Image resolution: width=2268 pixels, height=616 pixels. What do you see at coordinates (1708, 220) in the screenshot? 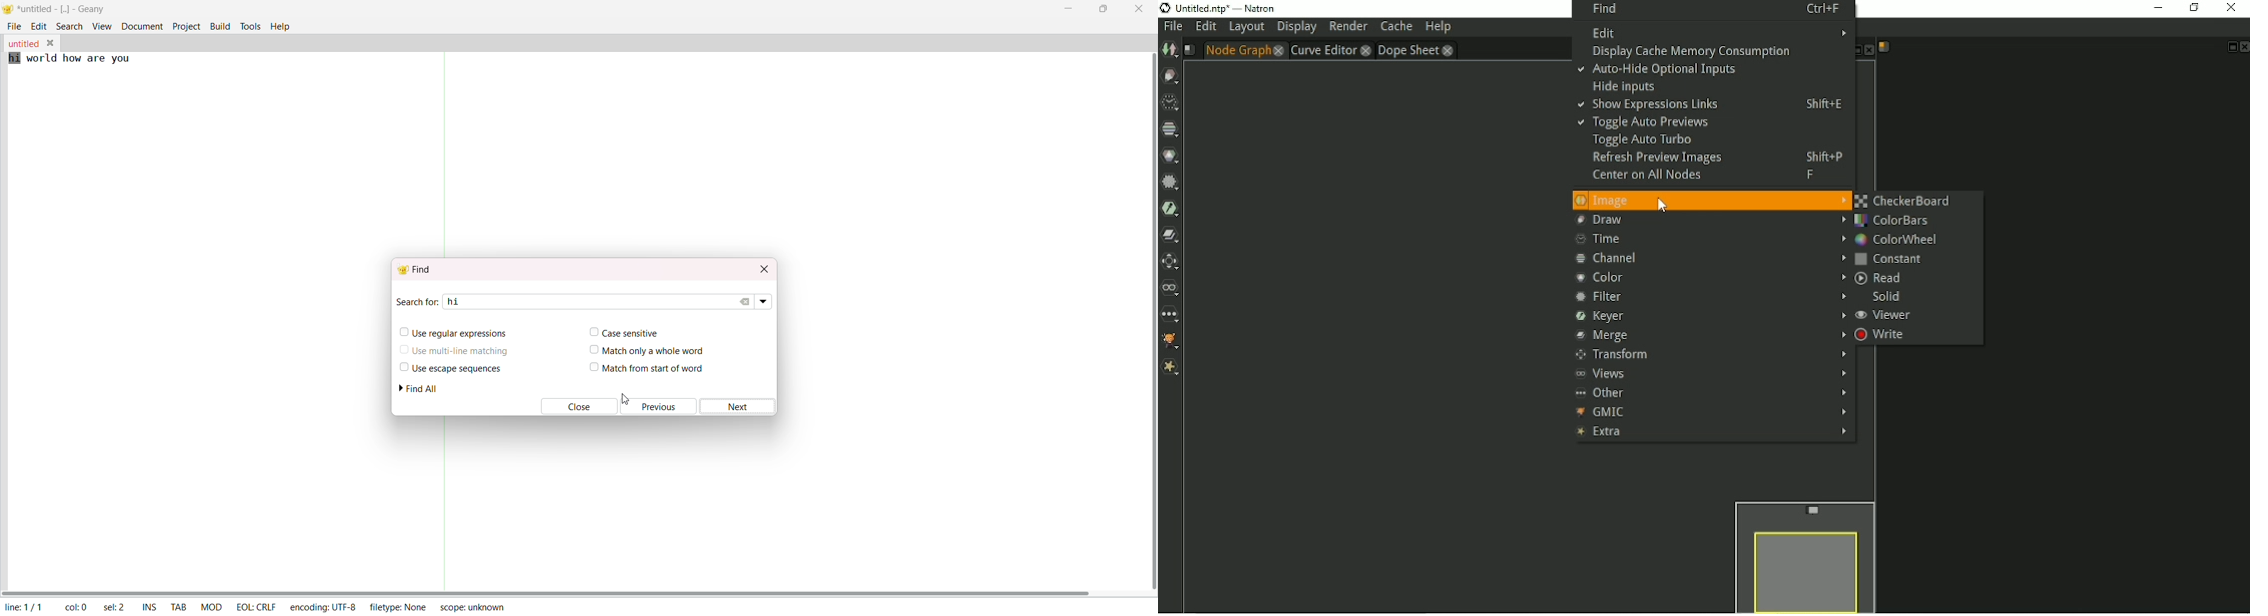
I see `Draw` at bounding box center [1708, 220].